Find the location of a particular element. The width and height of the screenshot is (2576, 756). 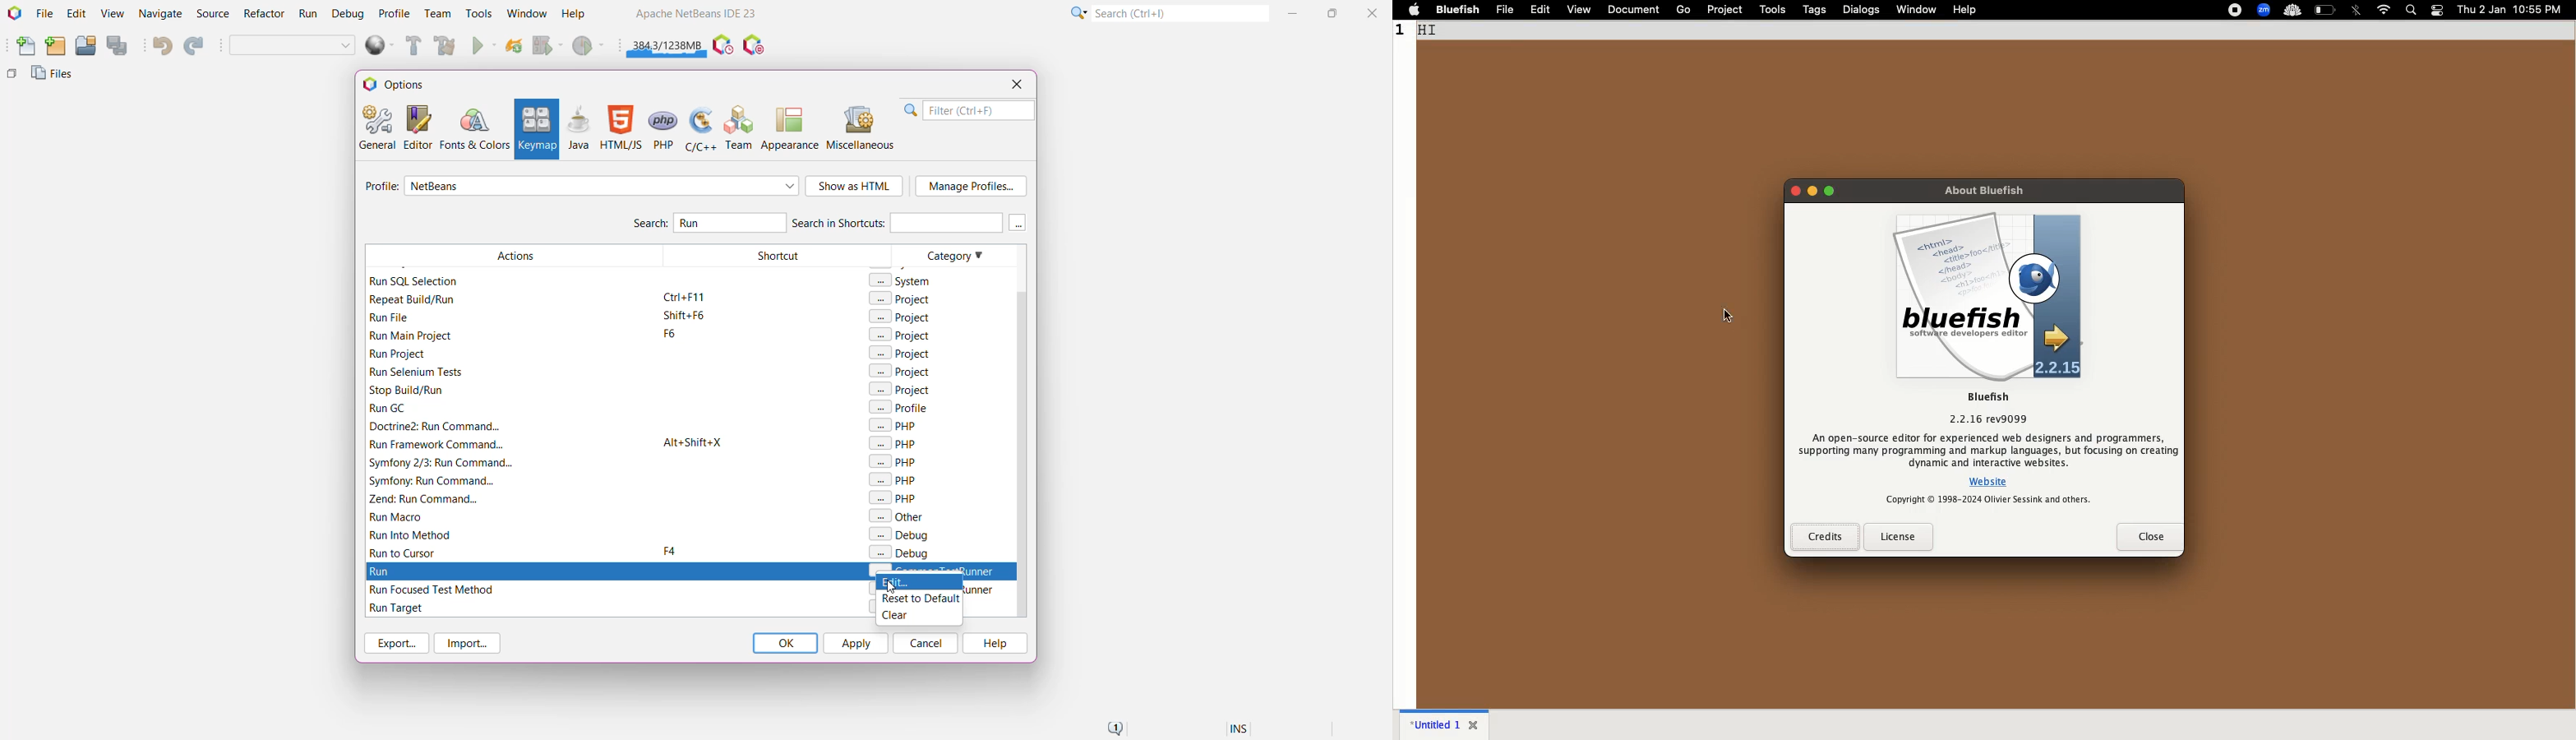

project is located at coordinates (1726, 9).